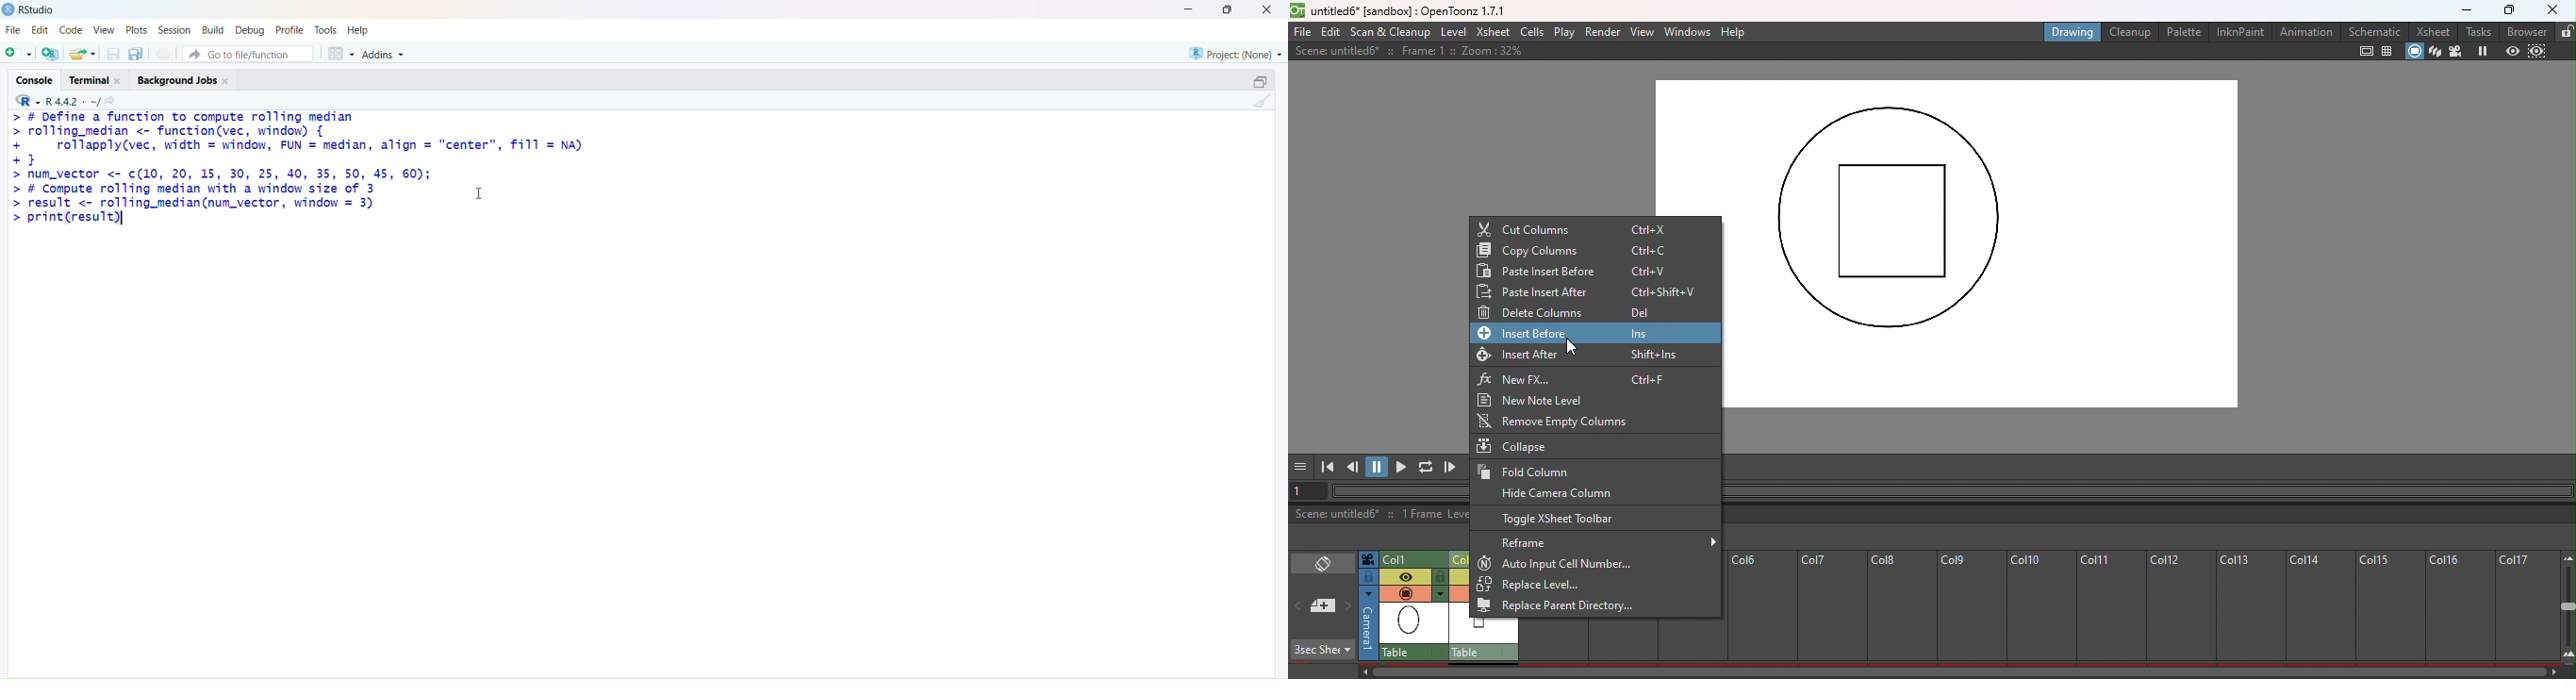 This screenshot has width=2576, height=700. Describe the element at coordinates (177, 82) in the screenshot. I see `background jobs` at that location.